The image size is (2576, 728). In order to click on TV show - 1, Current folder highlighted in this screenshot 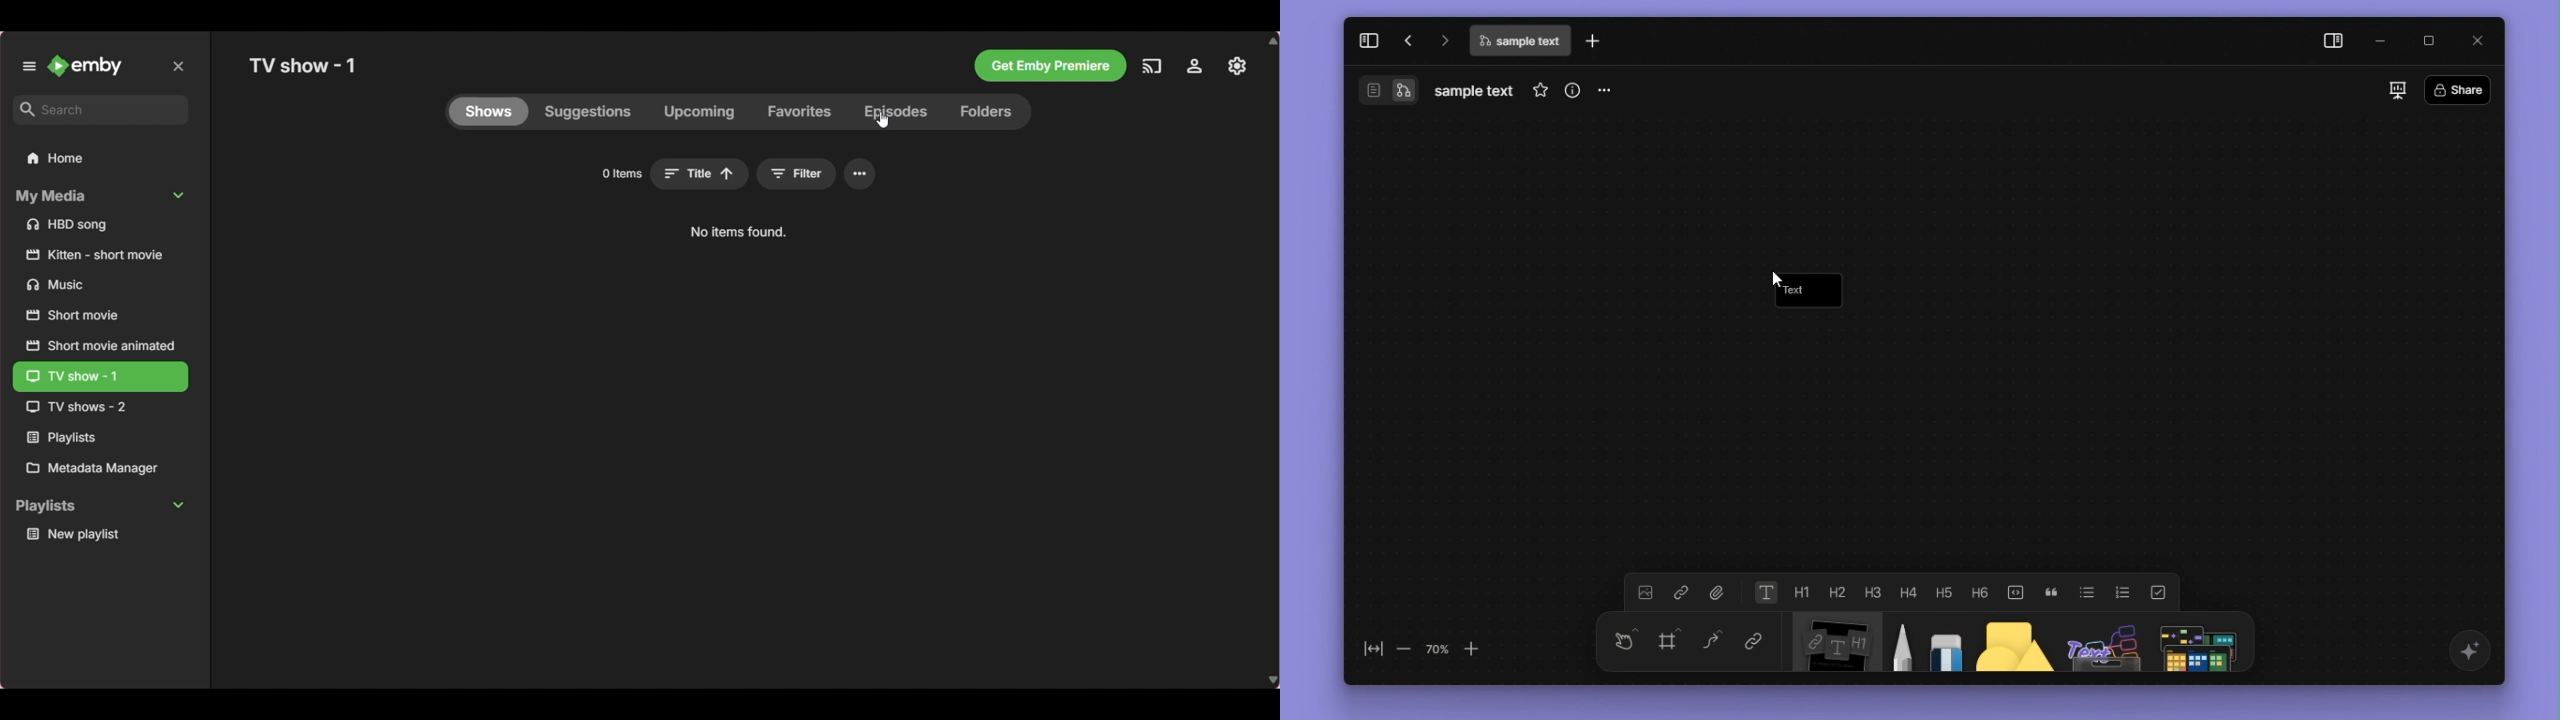, I will do `click(100, 377)`.